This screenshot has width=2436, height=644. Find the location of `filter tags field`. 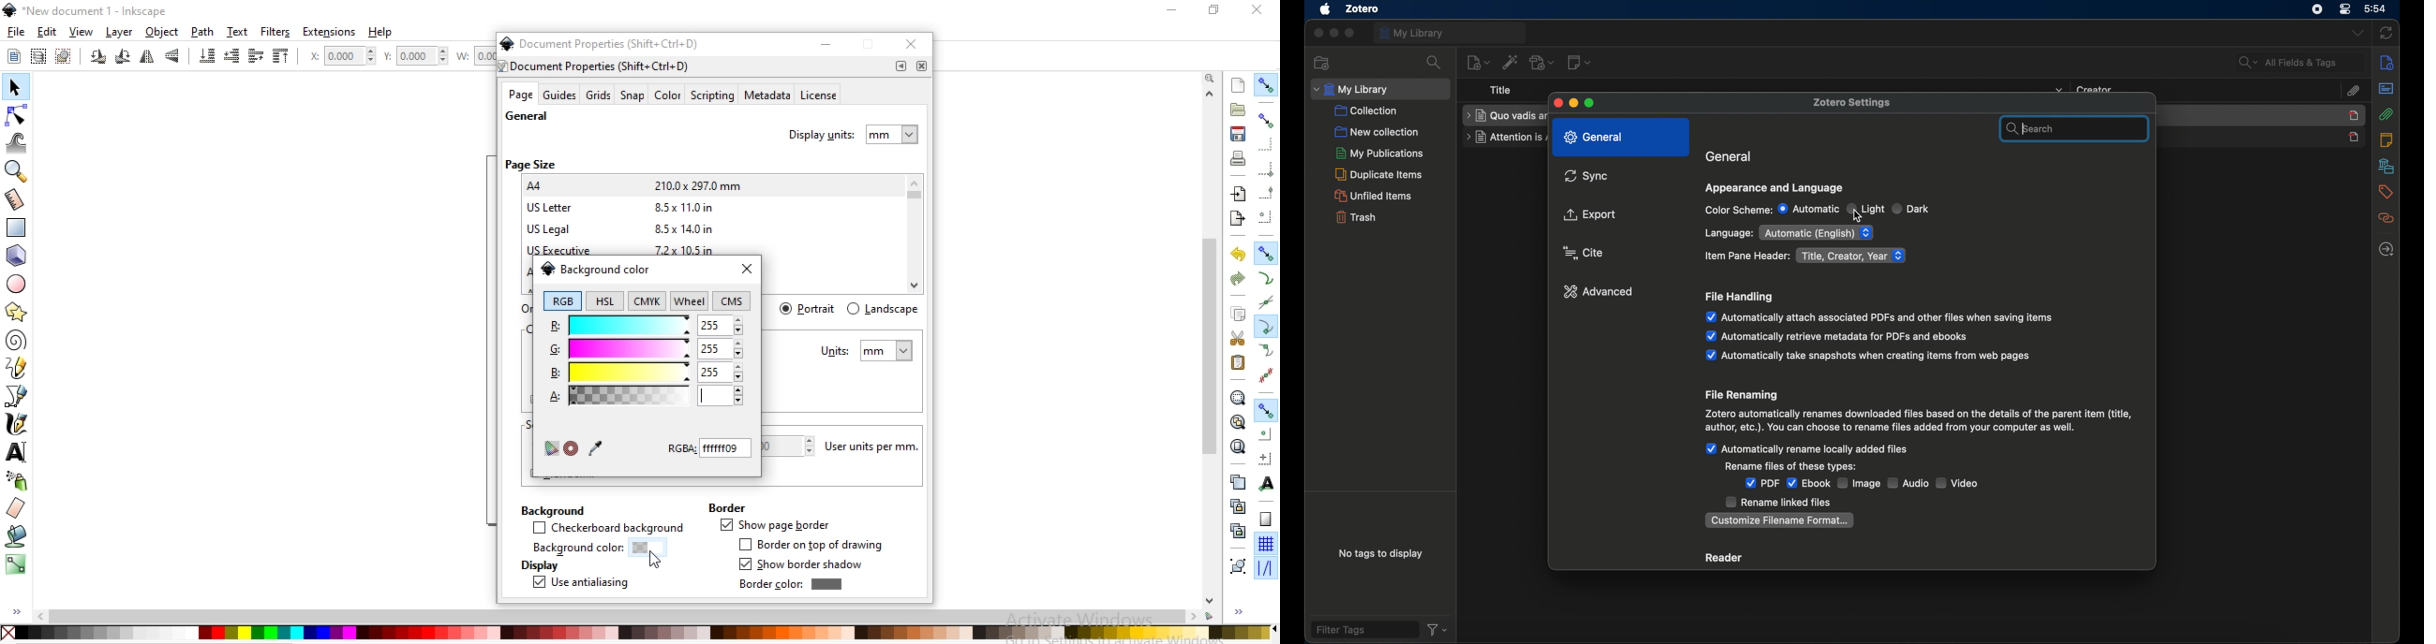

filter tags field is located at coordinates (1365, 630).